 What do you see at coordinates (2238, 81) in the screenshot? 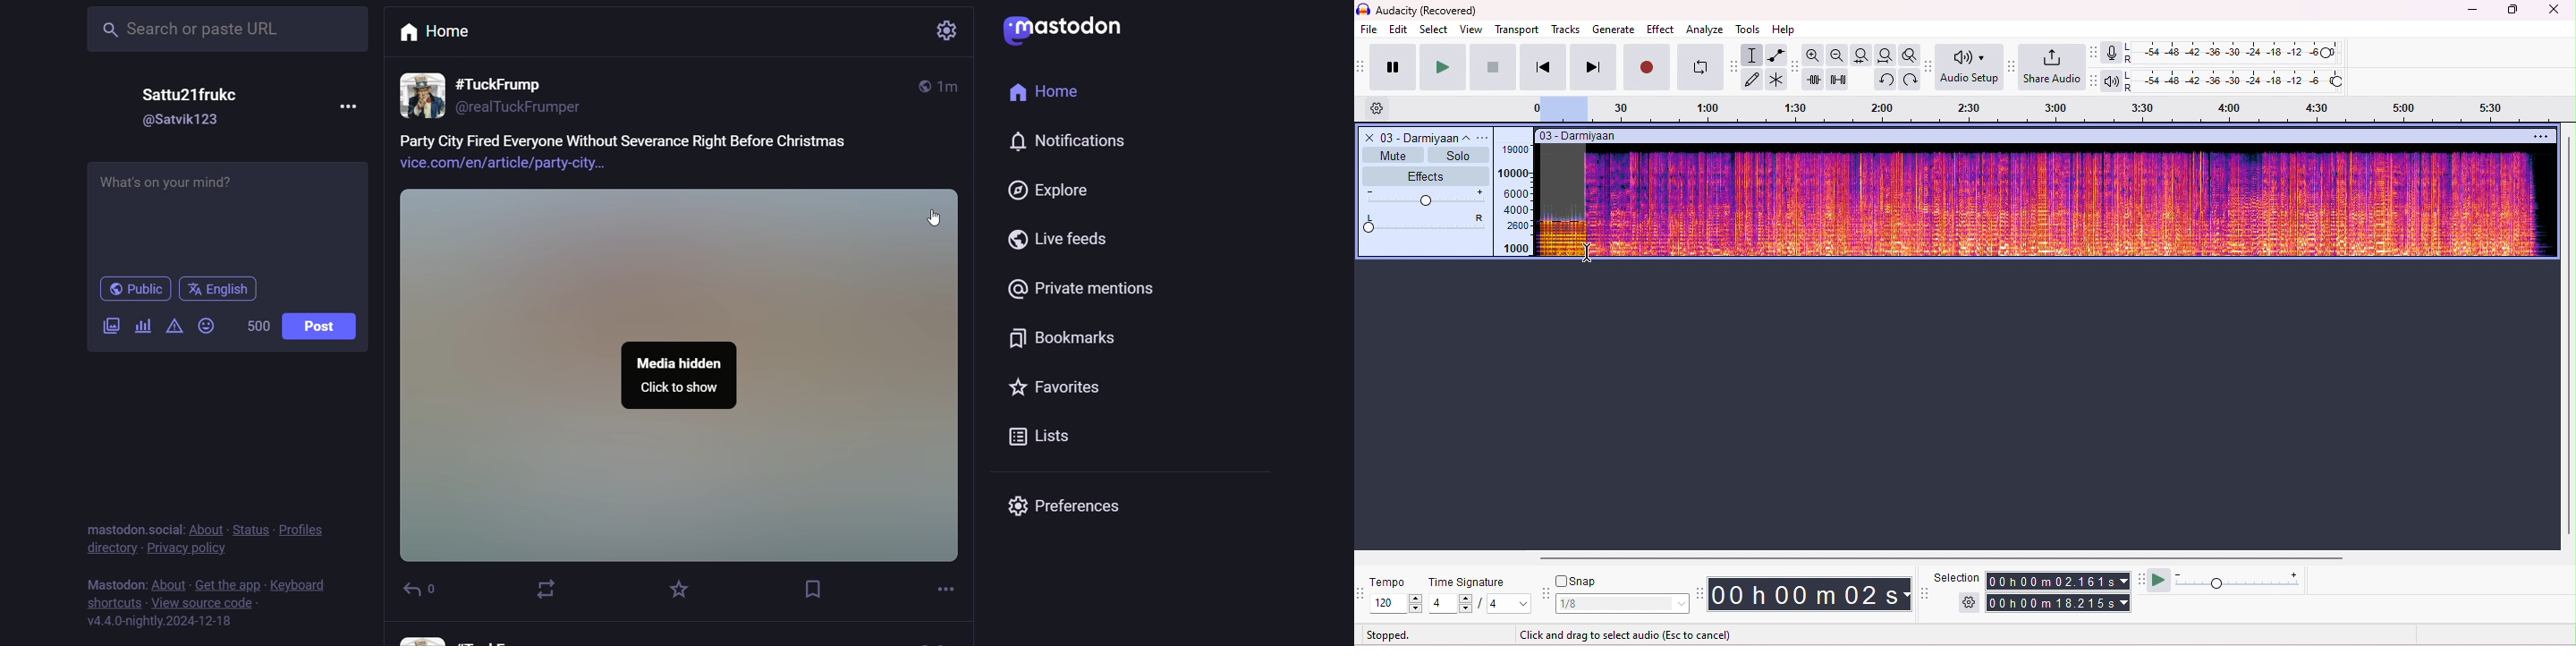
I see `playback level` at bounding box center [2238, 81].